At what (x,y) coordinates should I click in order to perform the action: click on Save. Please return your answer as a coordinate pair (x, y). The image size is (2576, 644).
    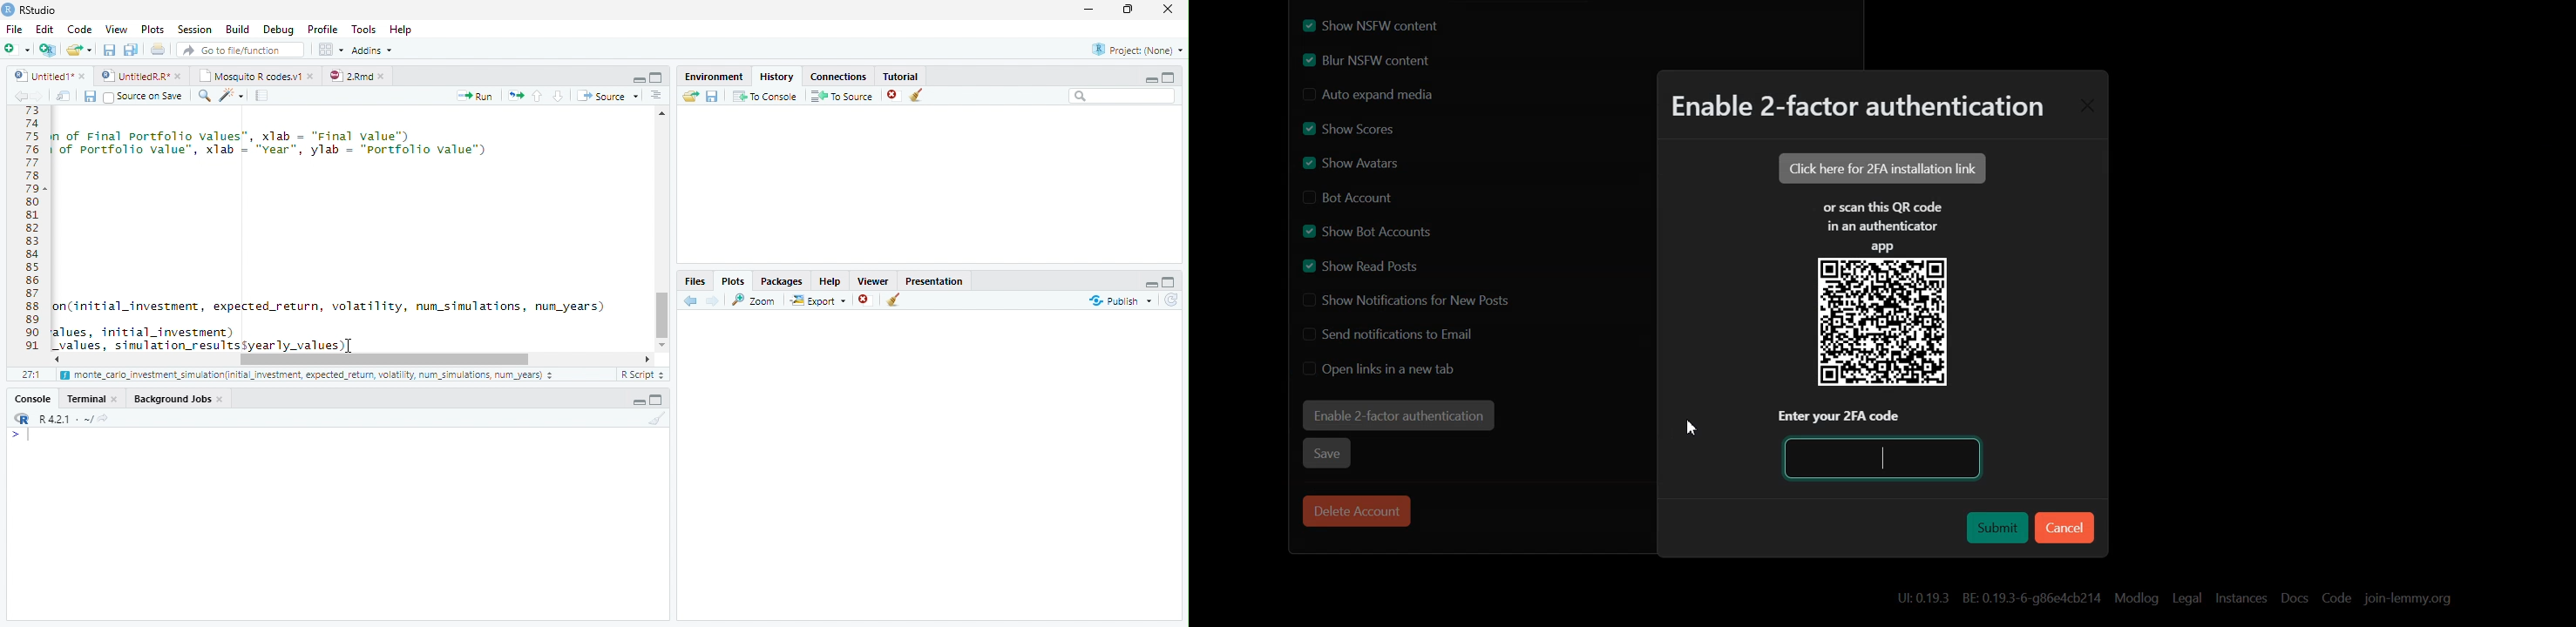
    Looking at the image, I should click on (712, 96).